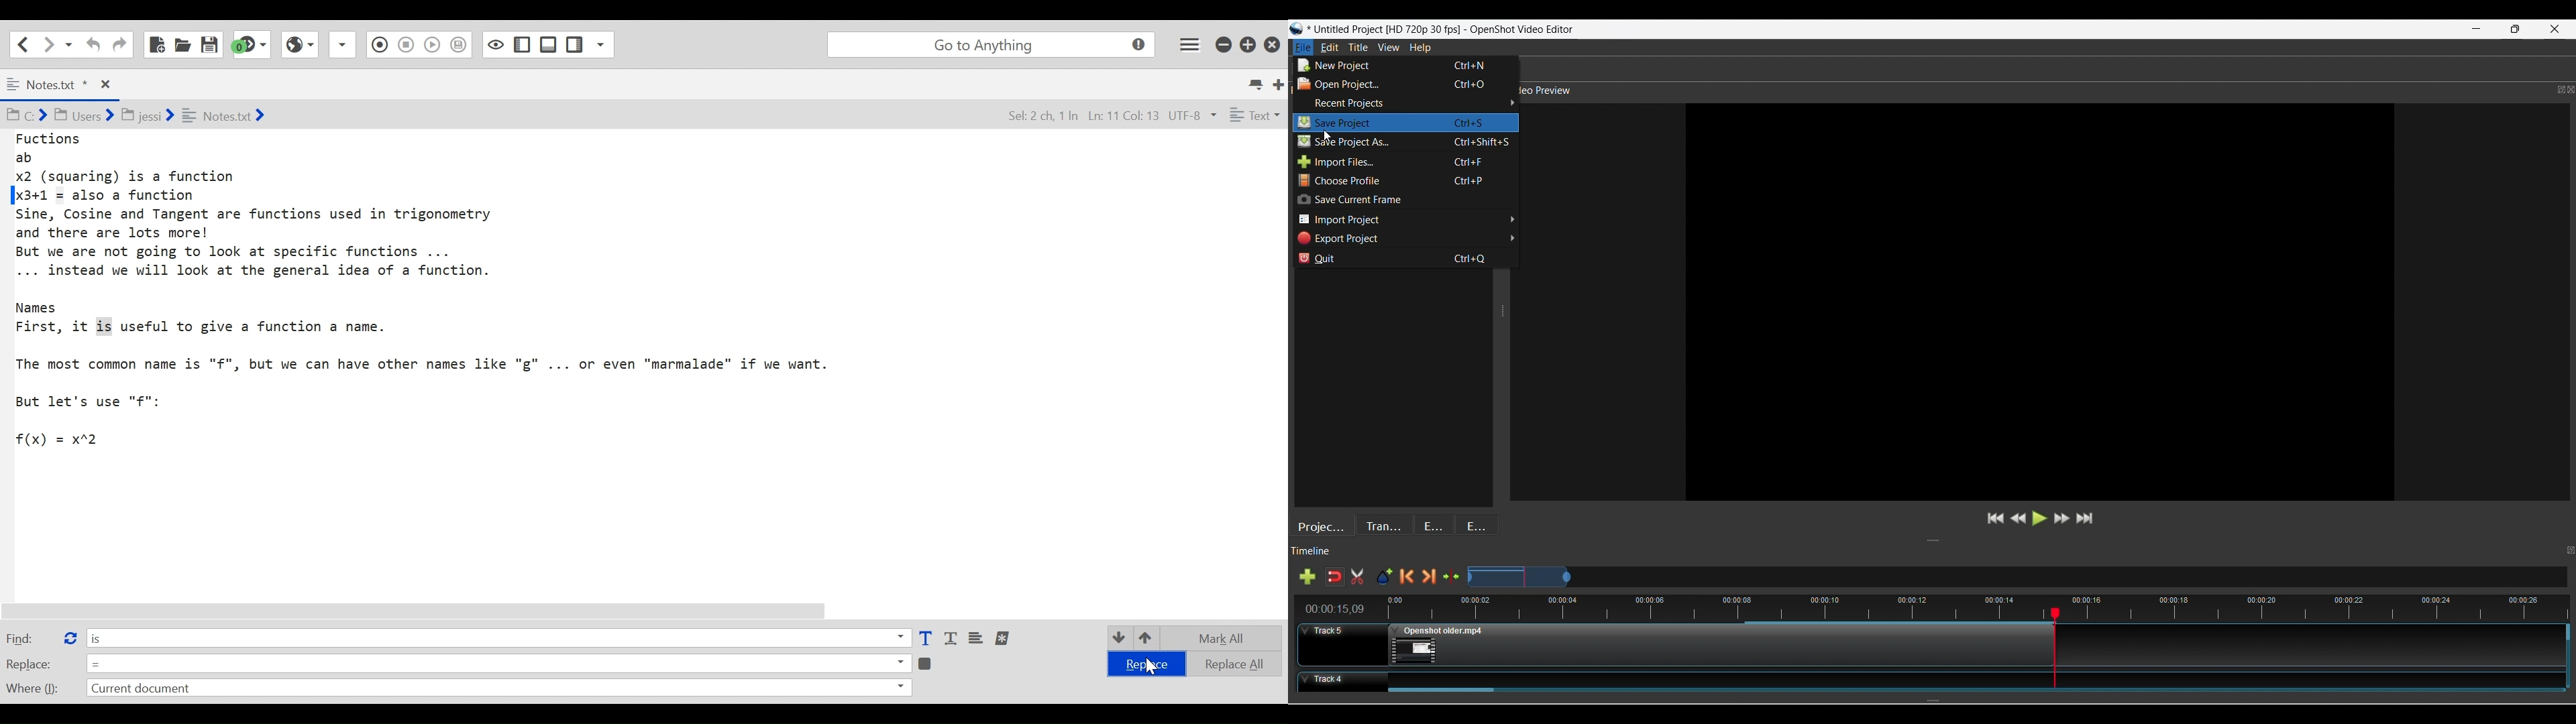 Image resolution: width=2576 pixels, height=728 pixels. What do you see at coordinates (1225, 662) in the screenshot?
I see `Replace All` at bounding box center [1225, 662].